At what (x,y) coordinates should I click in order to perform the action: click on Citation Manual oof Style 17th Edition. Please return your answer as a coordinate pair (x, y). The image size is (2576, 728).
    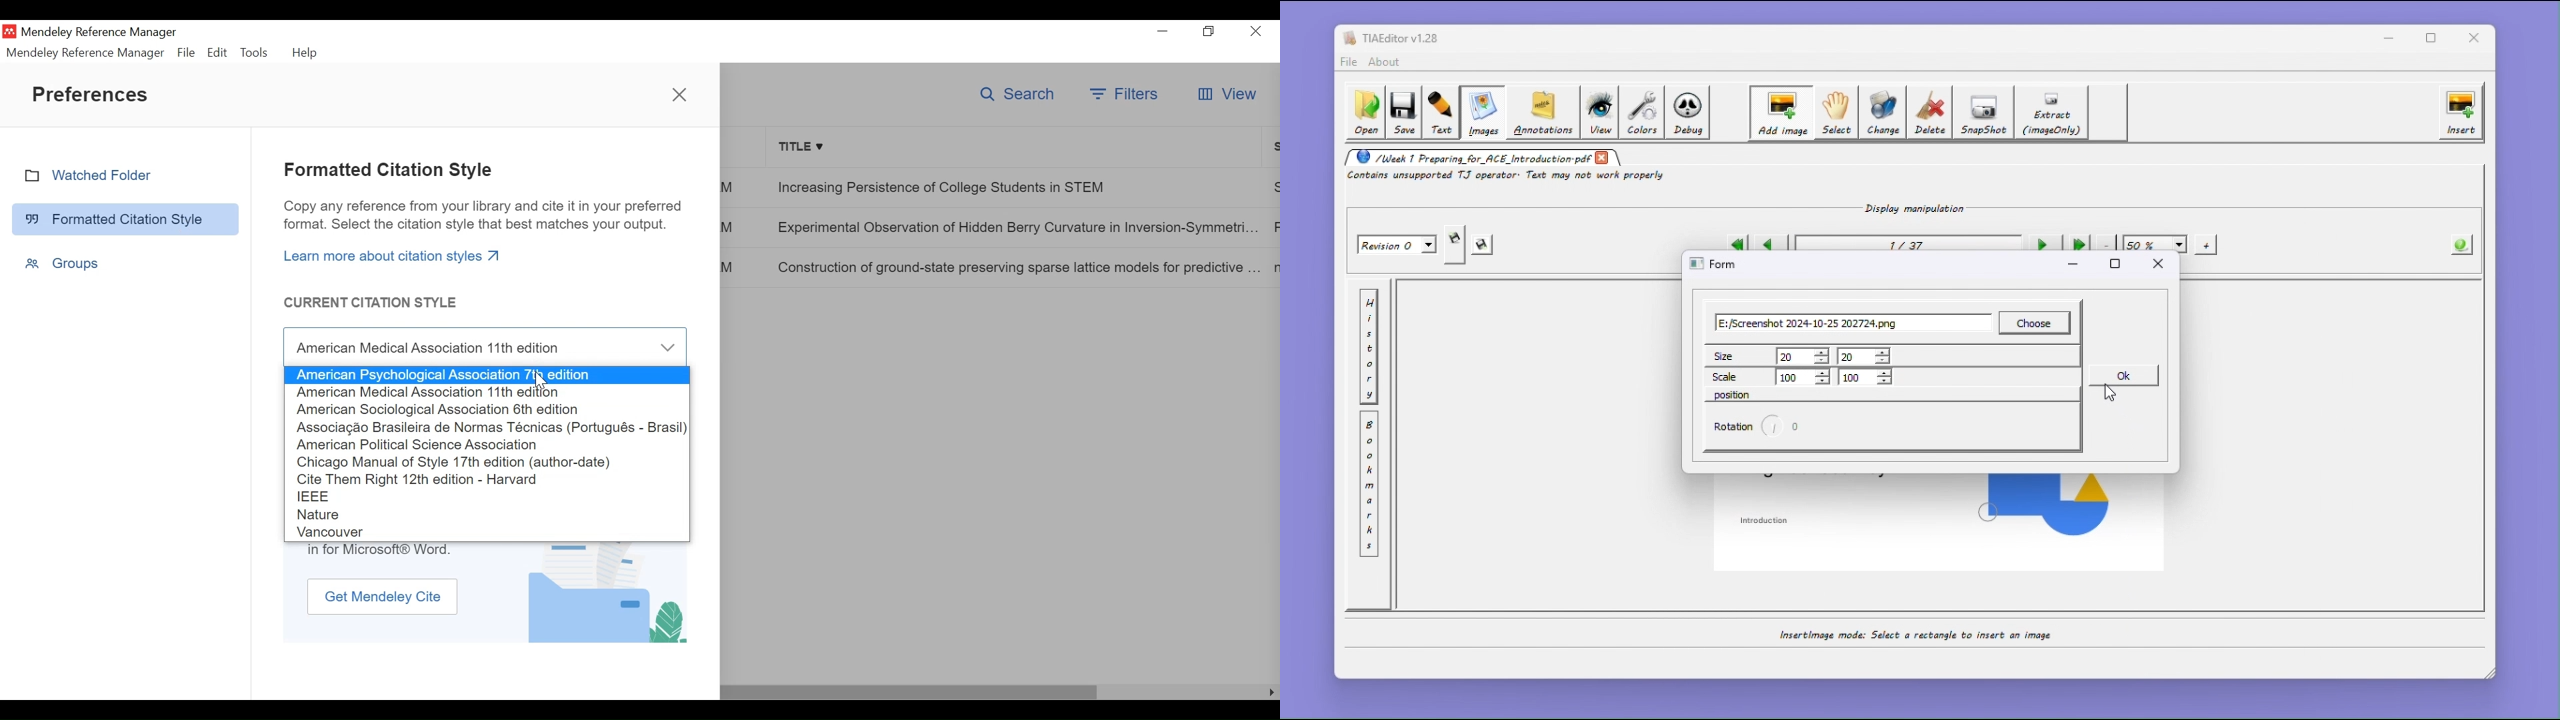
    Looking at the image, I should click on (490, 463).